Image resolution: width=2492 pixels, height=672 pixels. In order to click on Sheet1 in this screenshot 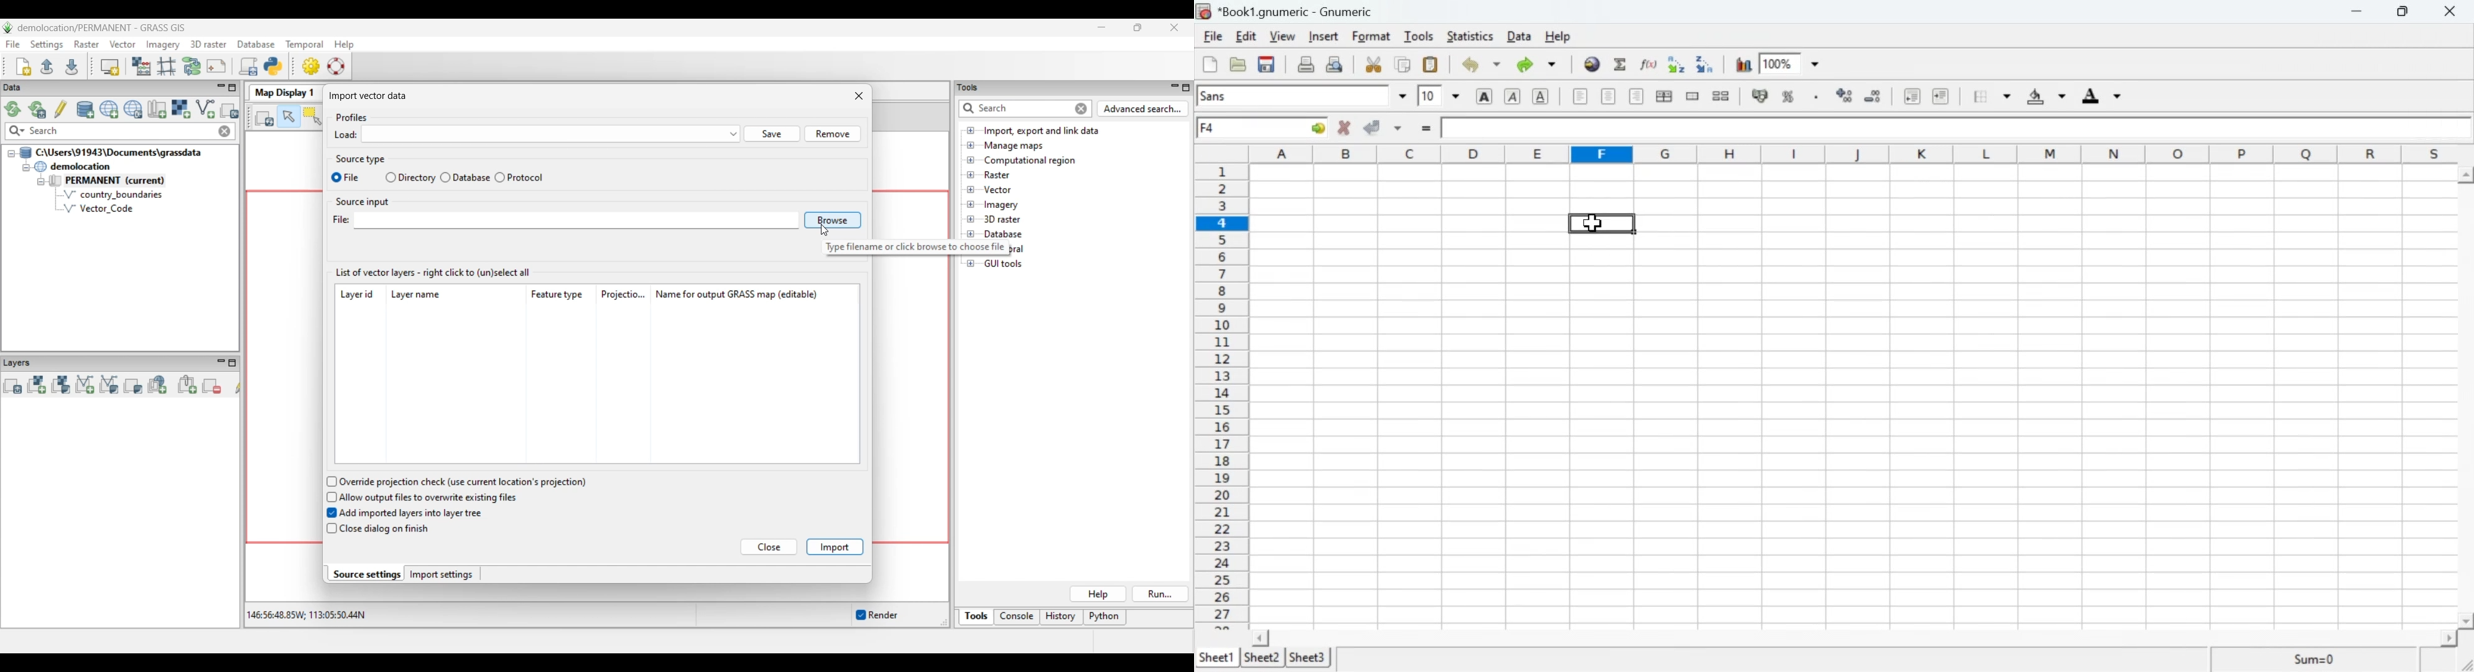, I will do `click(1217, 652)`.